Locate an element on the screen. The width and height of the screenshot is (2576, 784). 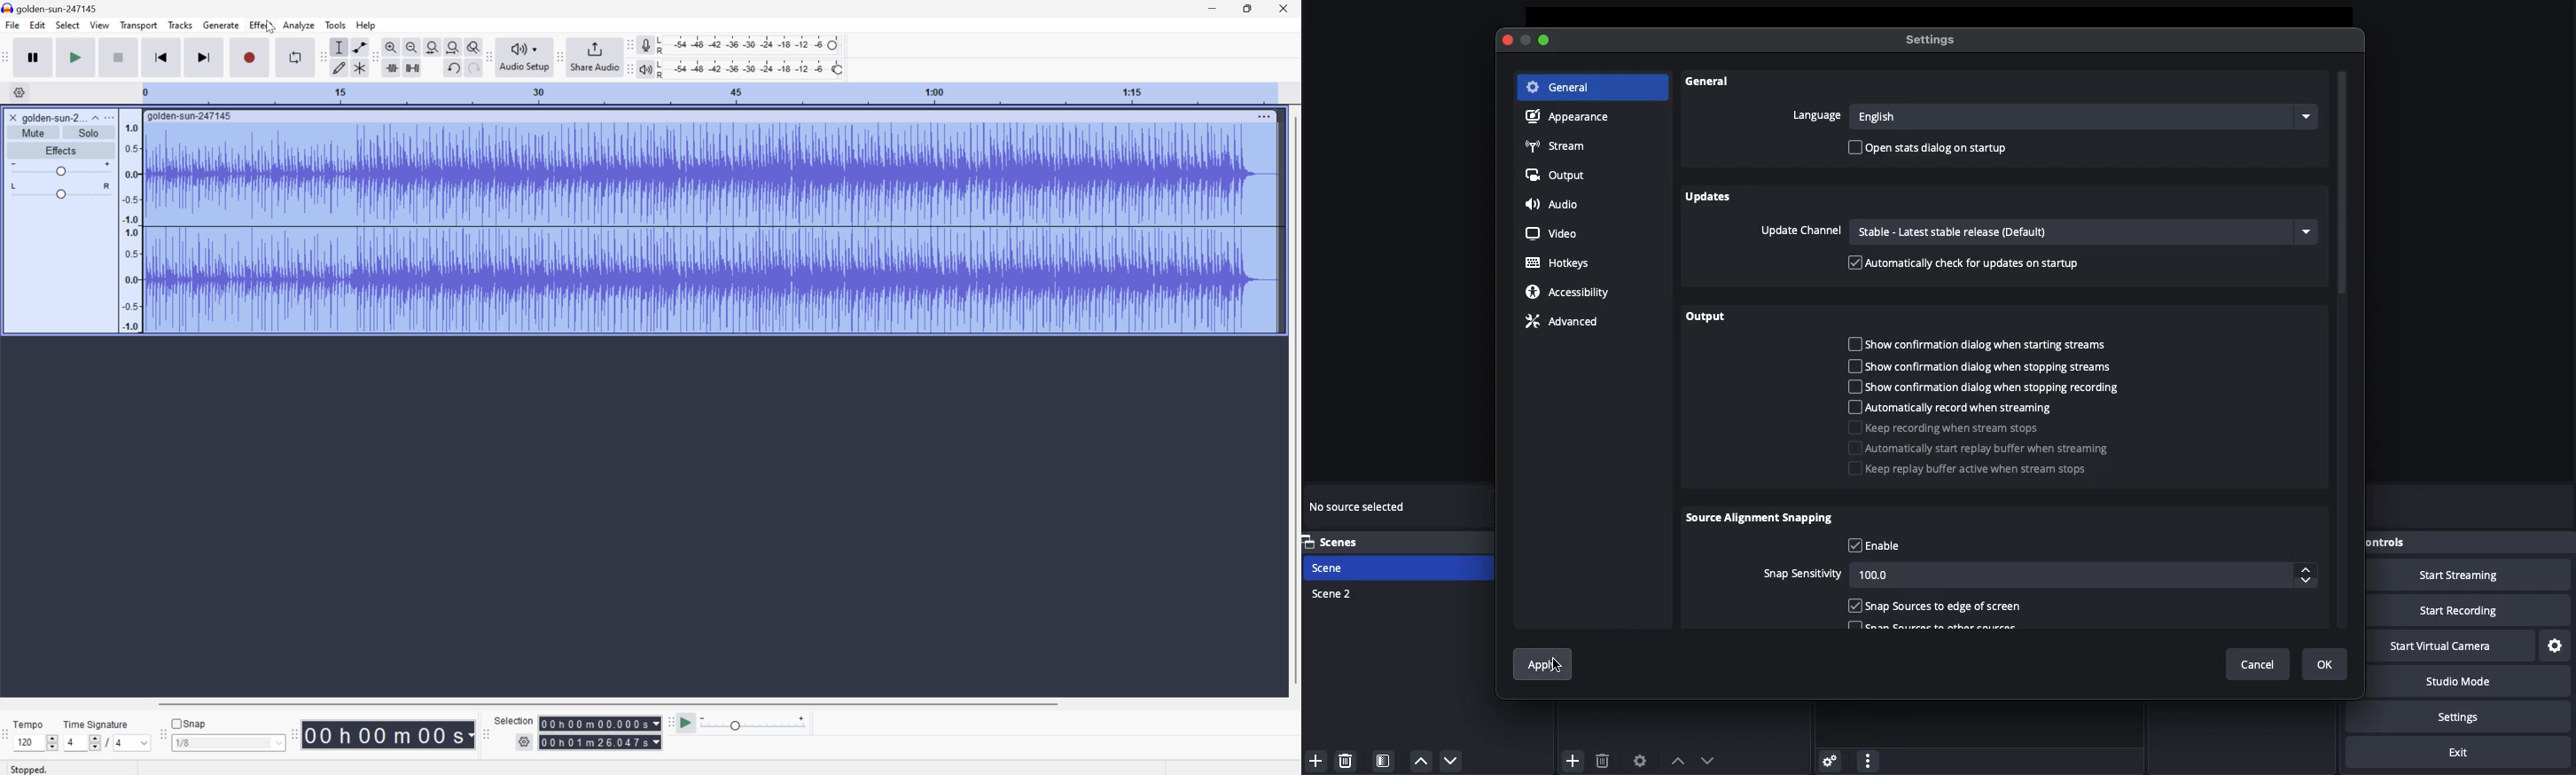
Audio is located at coordinates (1558, 206).